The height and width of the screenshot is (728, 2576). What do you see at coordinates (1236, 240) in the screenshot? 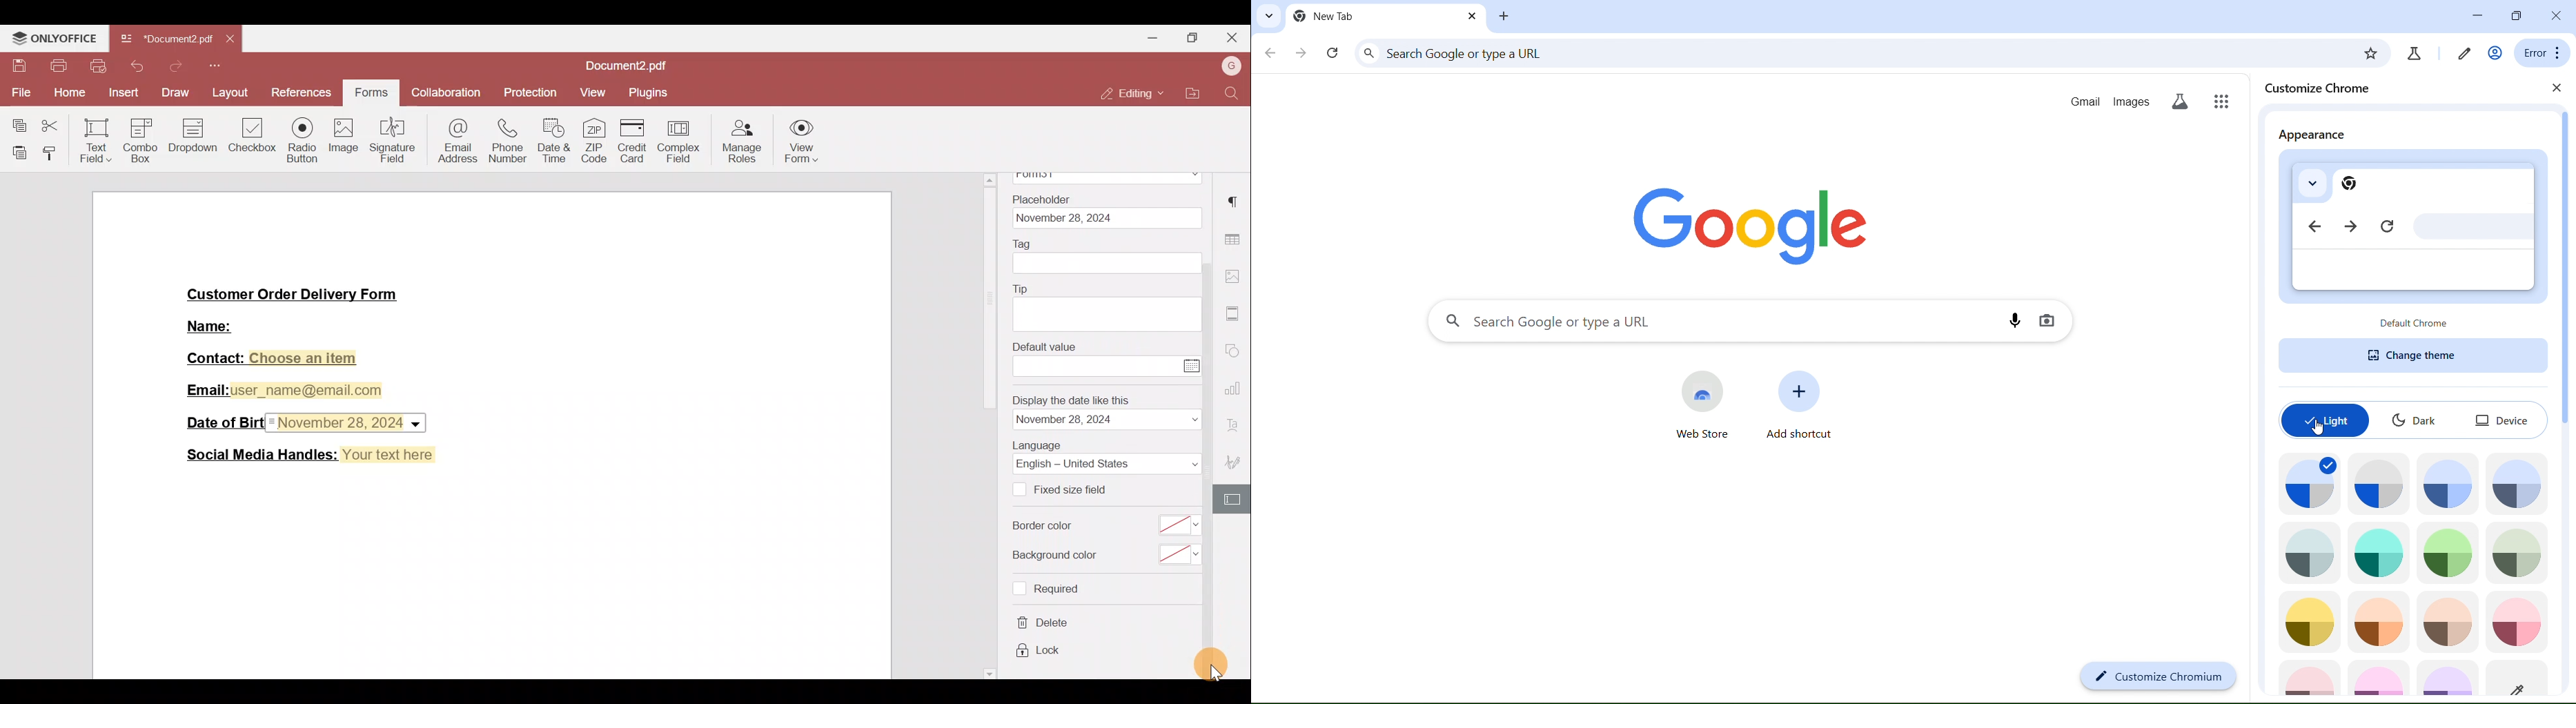
I see `Table settings` at bounding box center [1236, 240].